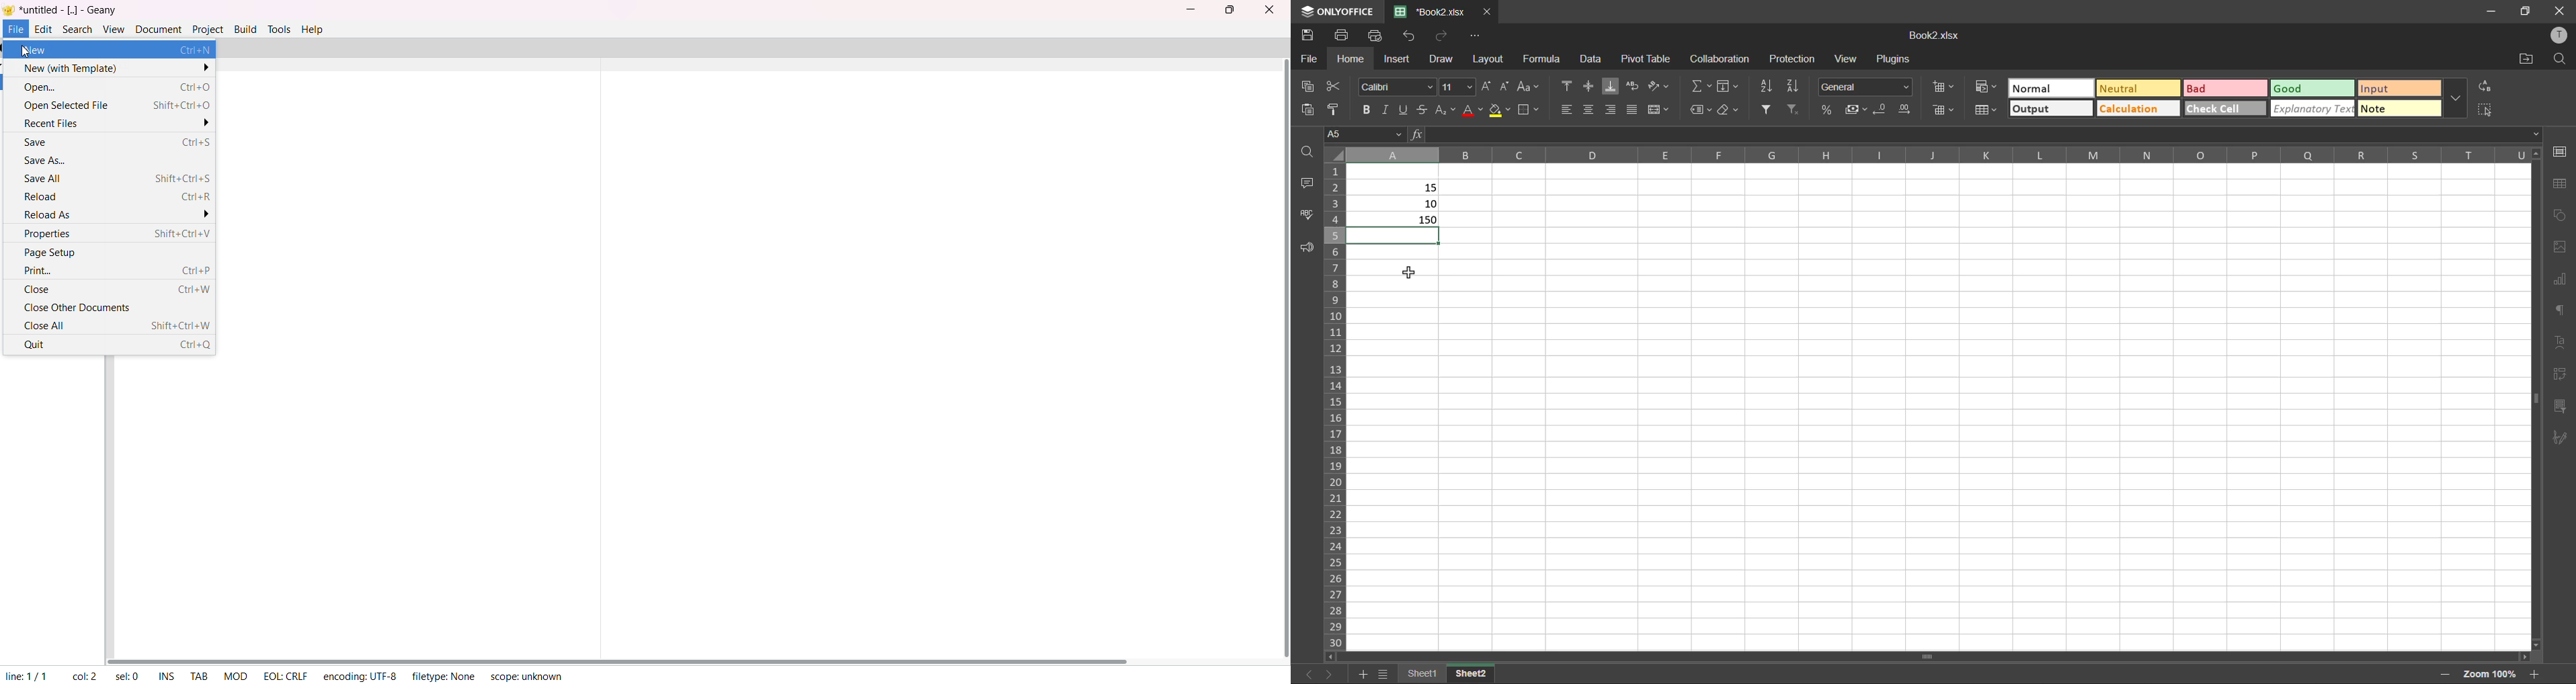 The image size is (2576, 700). Describe the element at coordinates (1309, 248) in the screenshot. I see `feedback` at that location.